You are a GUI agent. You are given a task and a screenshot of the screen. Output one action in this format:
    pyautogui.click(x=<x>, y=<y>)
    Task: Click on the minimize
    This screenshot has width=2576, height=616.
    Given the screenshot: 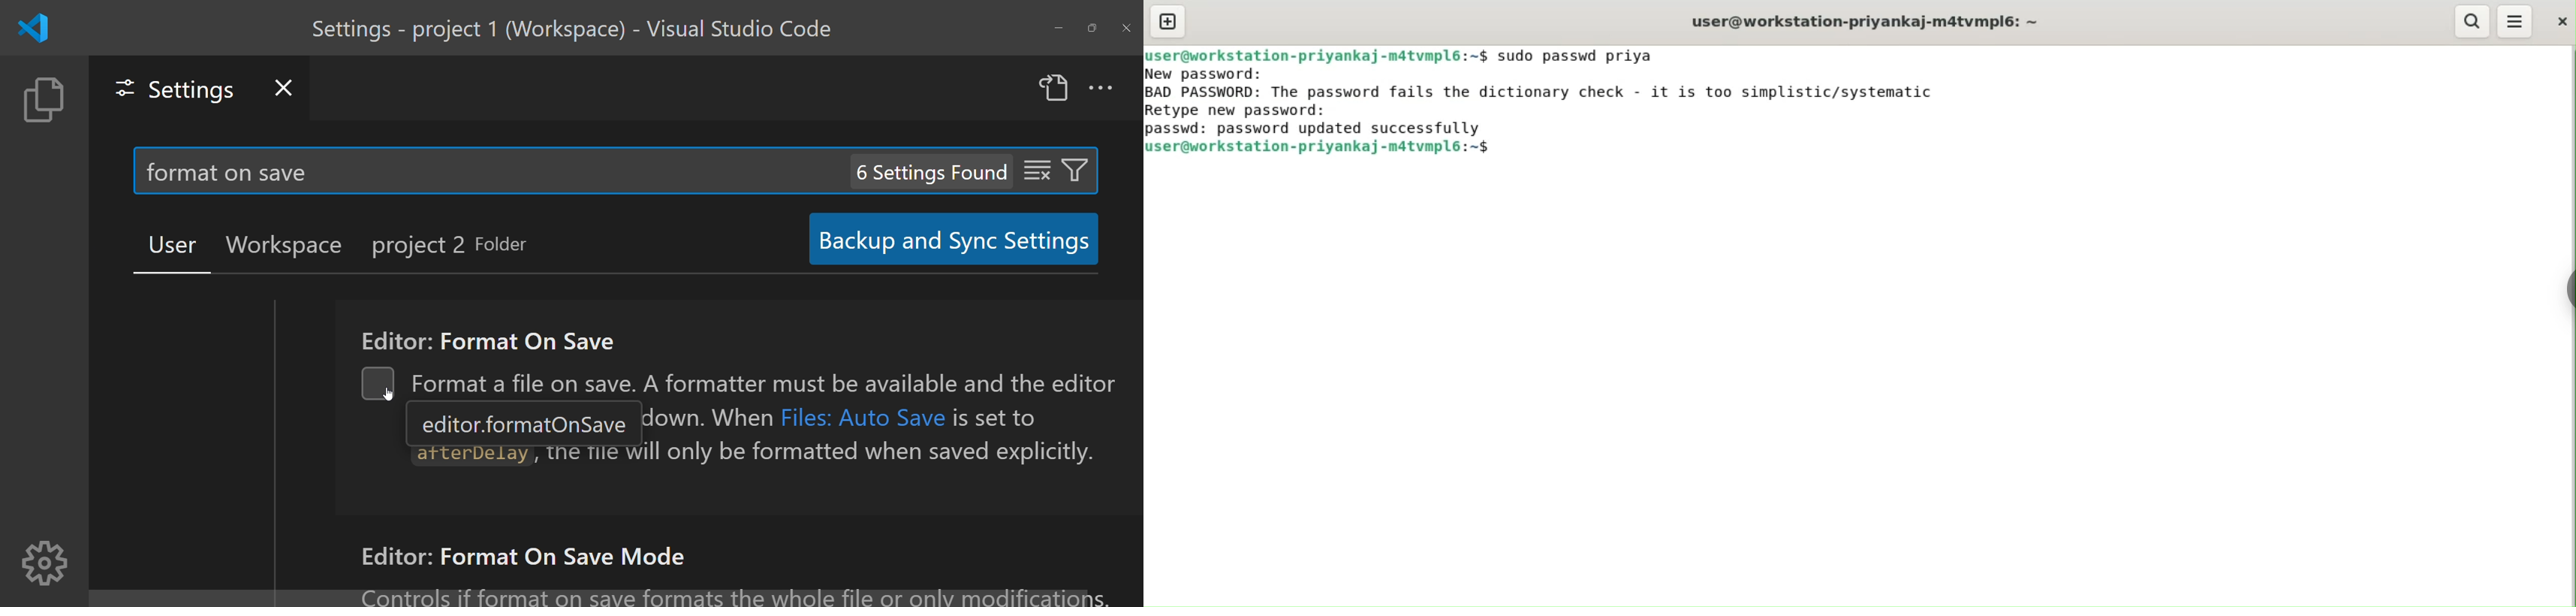 What is the action you would take?
    pyautogui.click(x=1054, y=29)
    